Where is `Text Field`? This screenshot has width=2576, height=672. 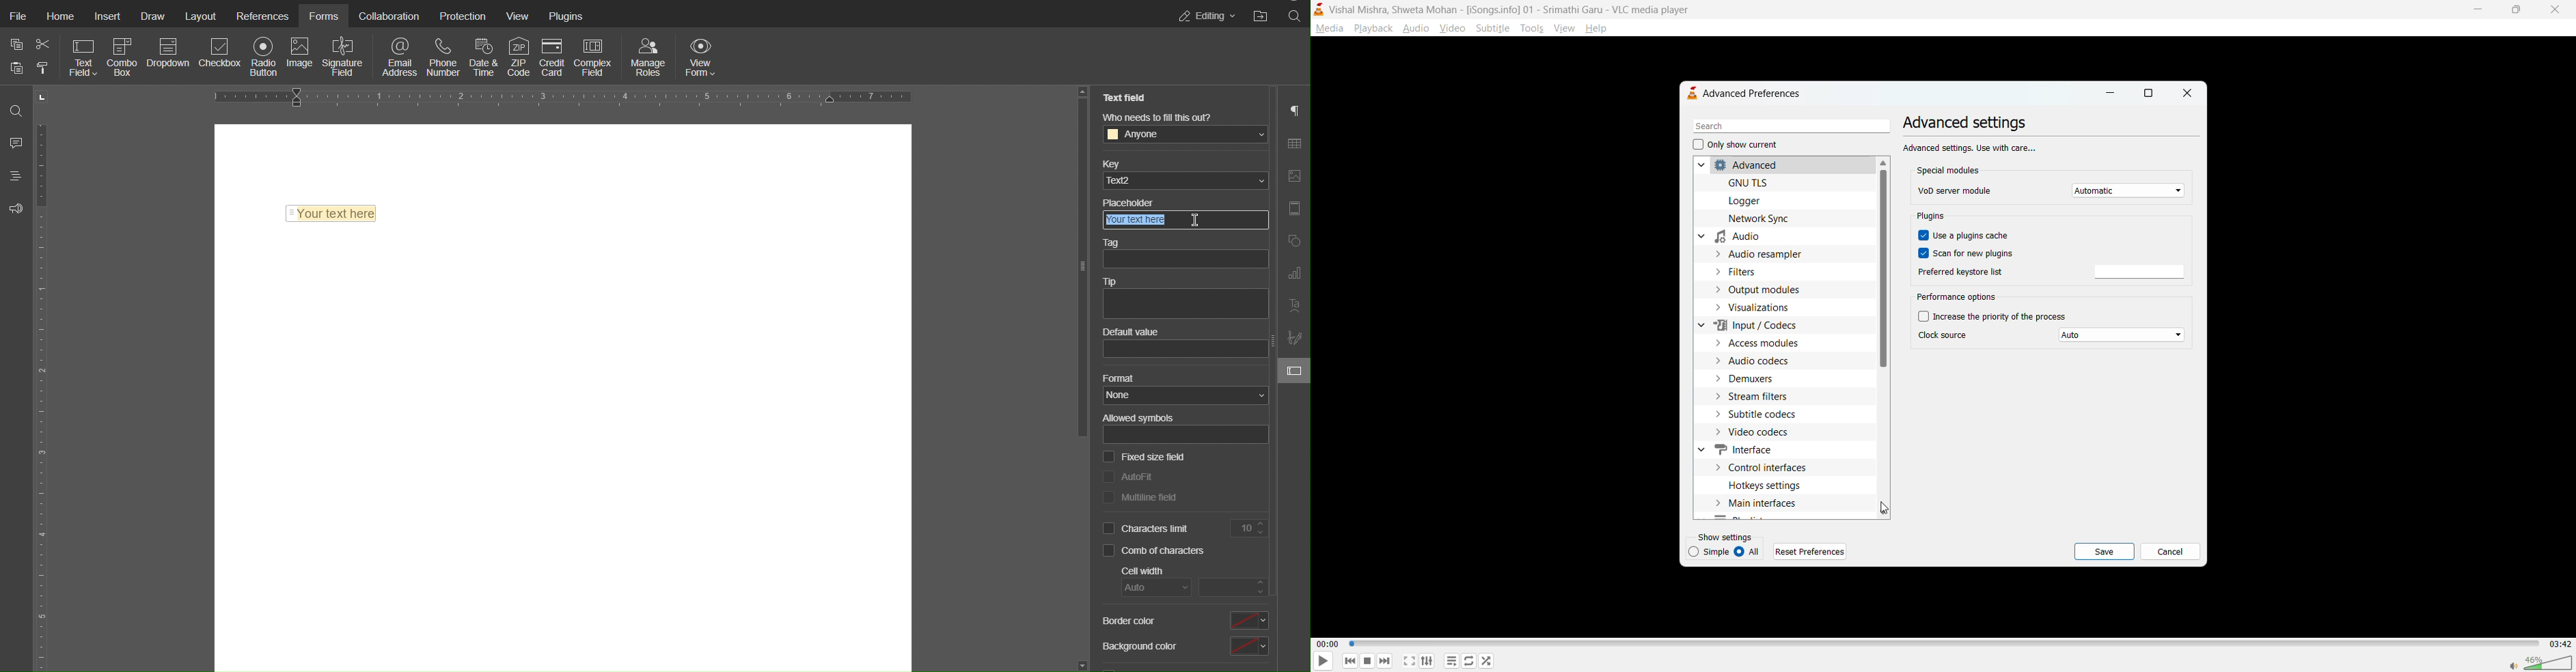 Text Field is located at coordinates (1126, 97).